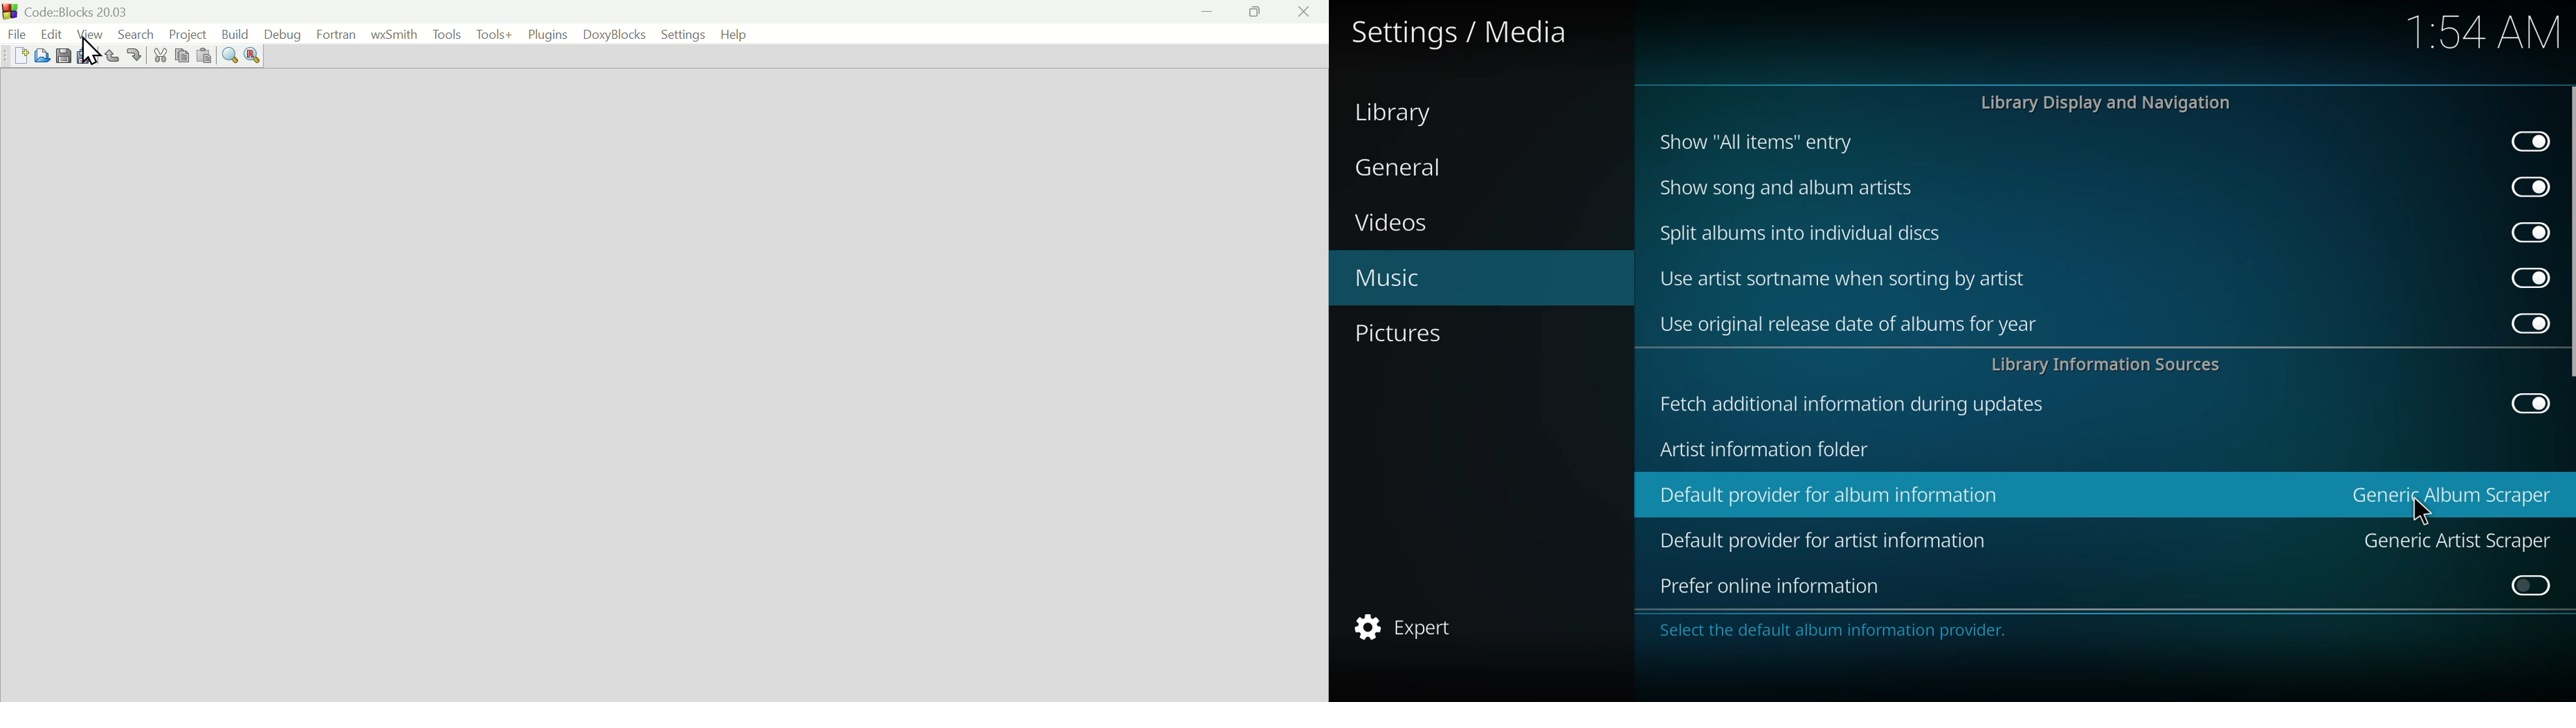 The width and height of the screenshot is (2576, 728). I want to click on show all items entry, so click(1754, 142).